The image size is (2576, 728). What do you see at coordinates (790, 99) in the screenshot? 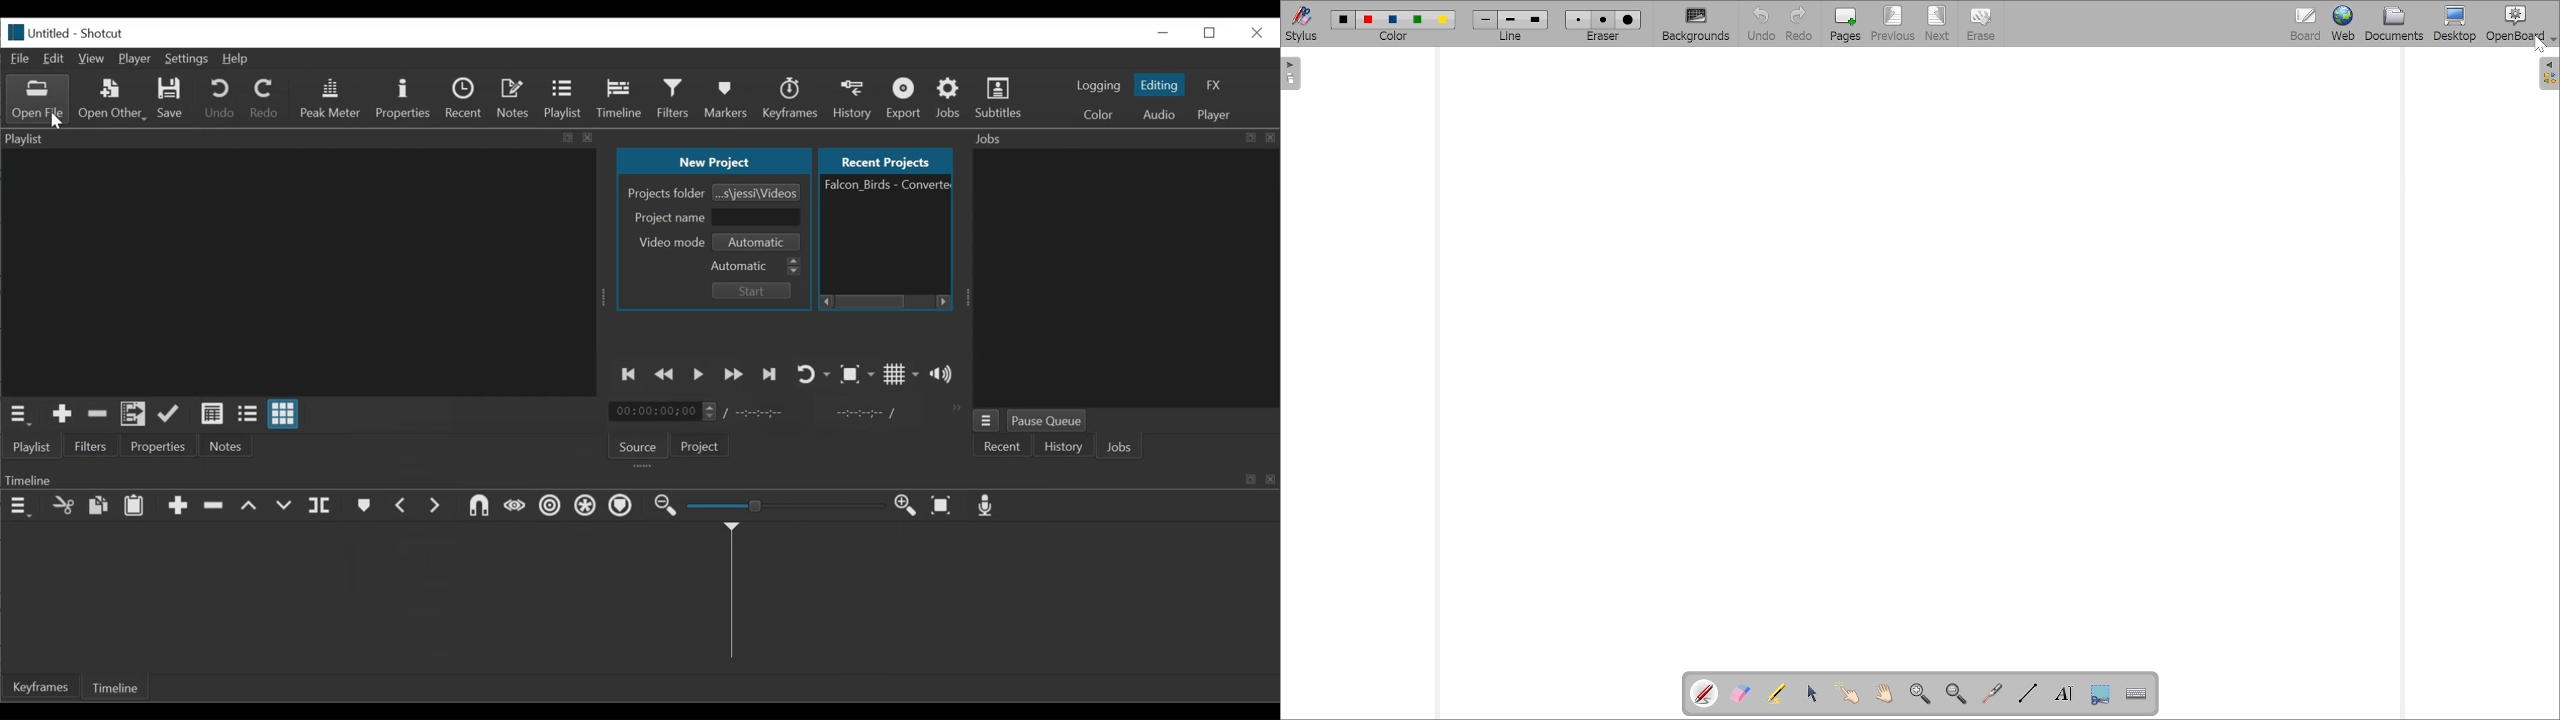
I see `Keyframes` at bounding box center [790, 99].